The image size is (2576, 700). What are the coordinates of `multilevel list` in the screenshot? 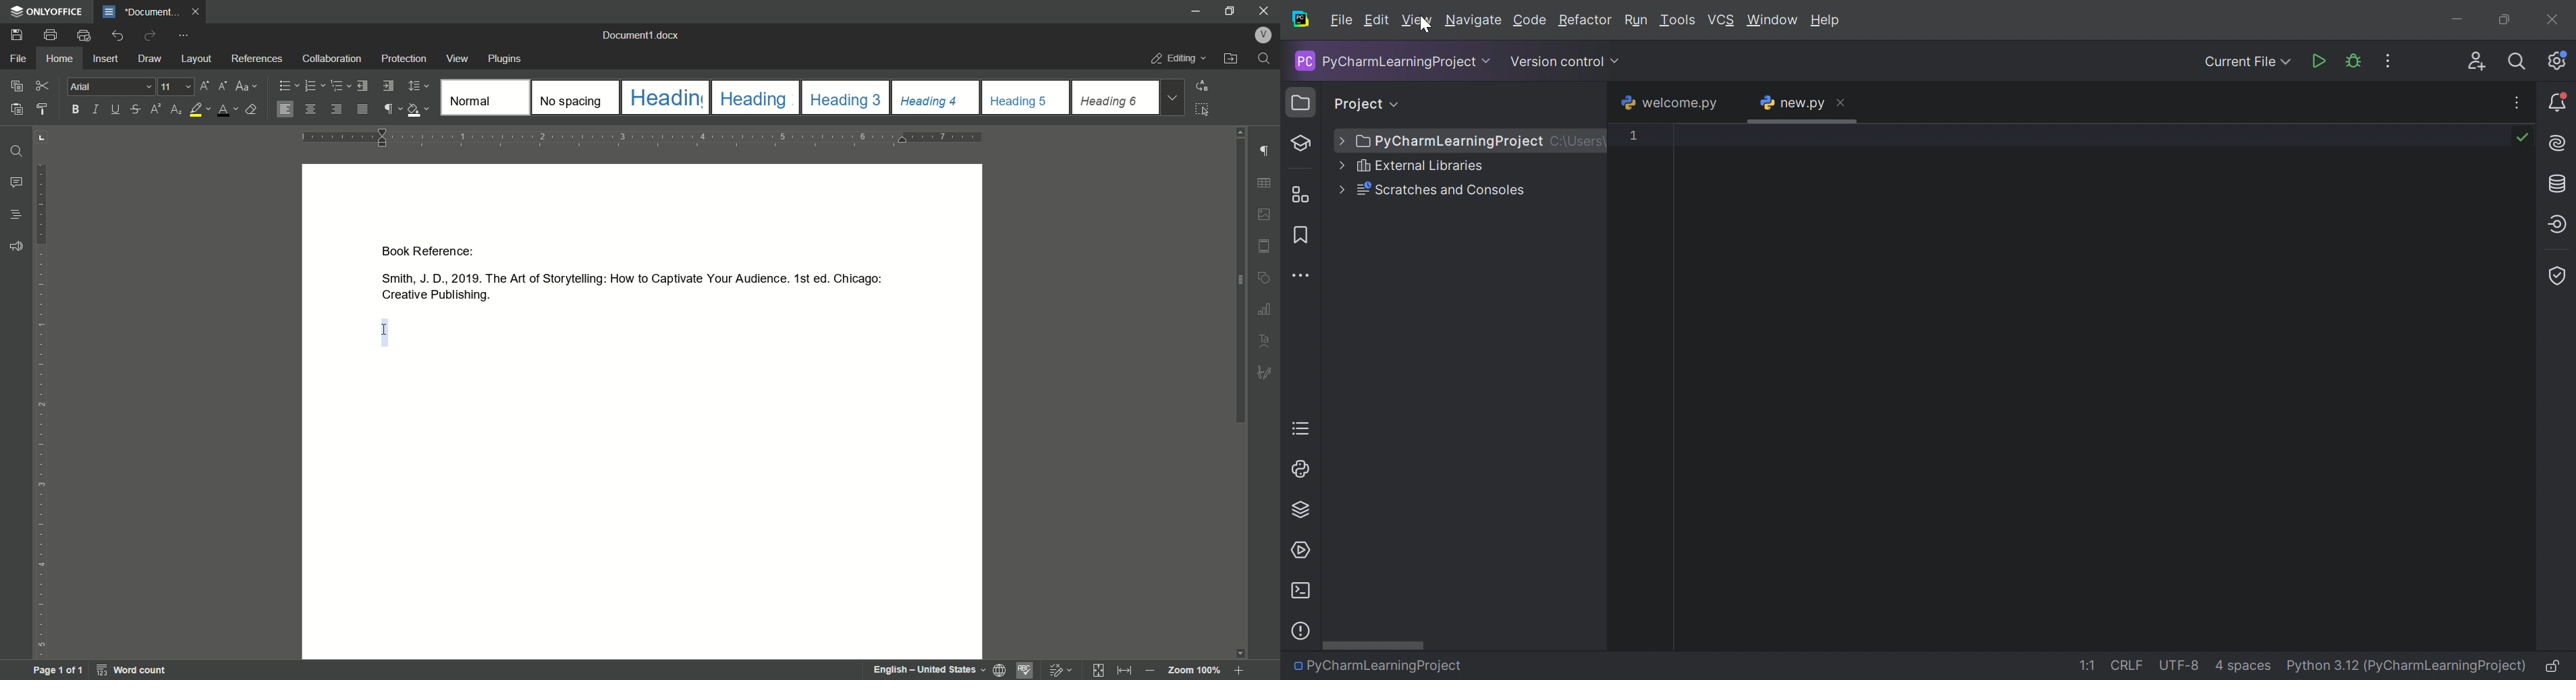 It's located at (337, 85).